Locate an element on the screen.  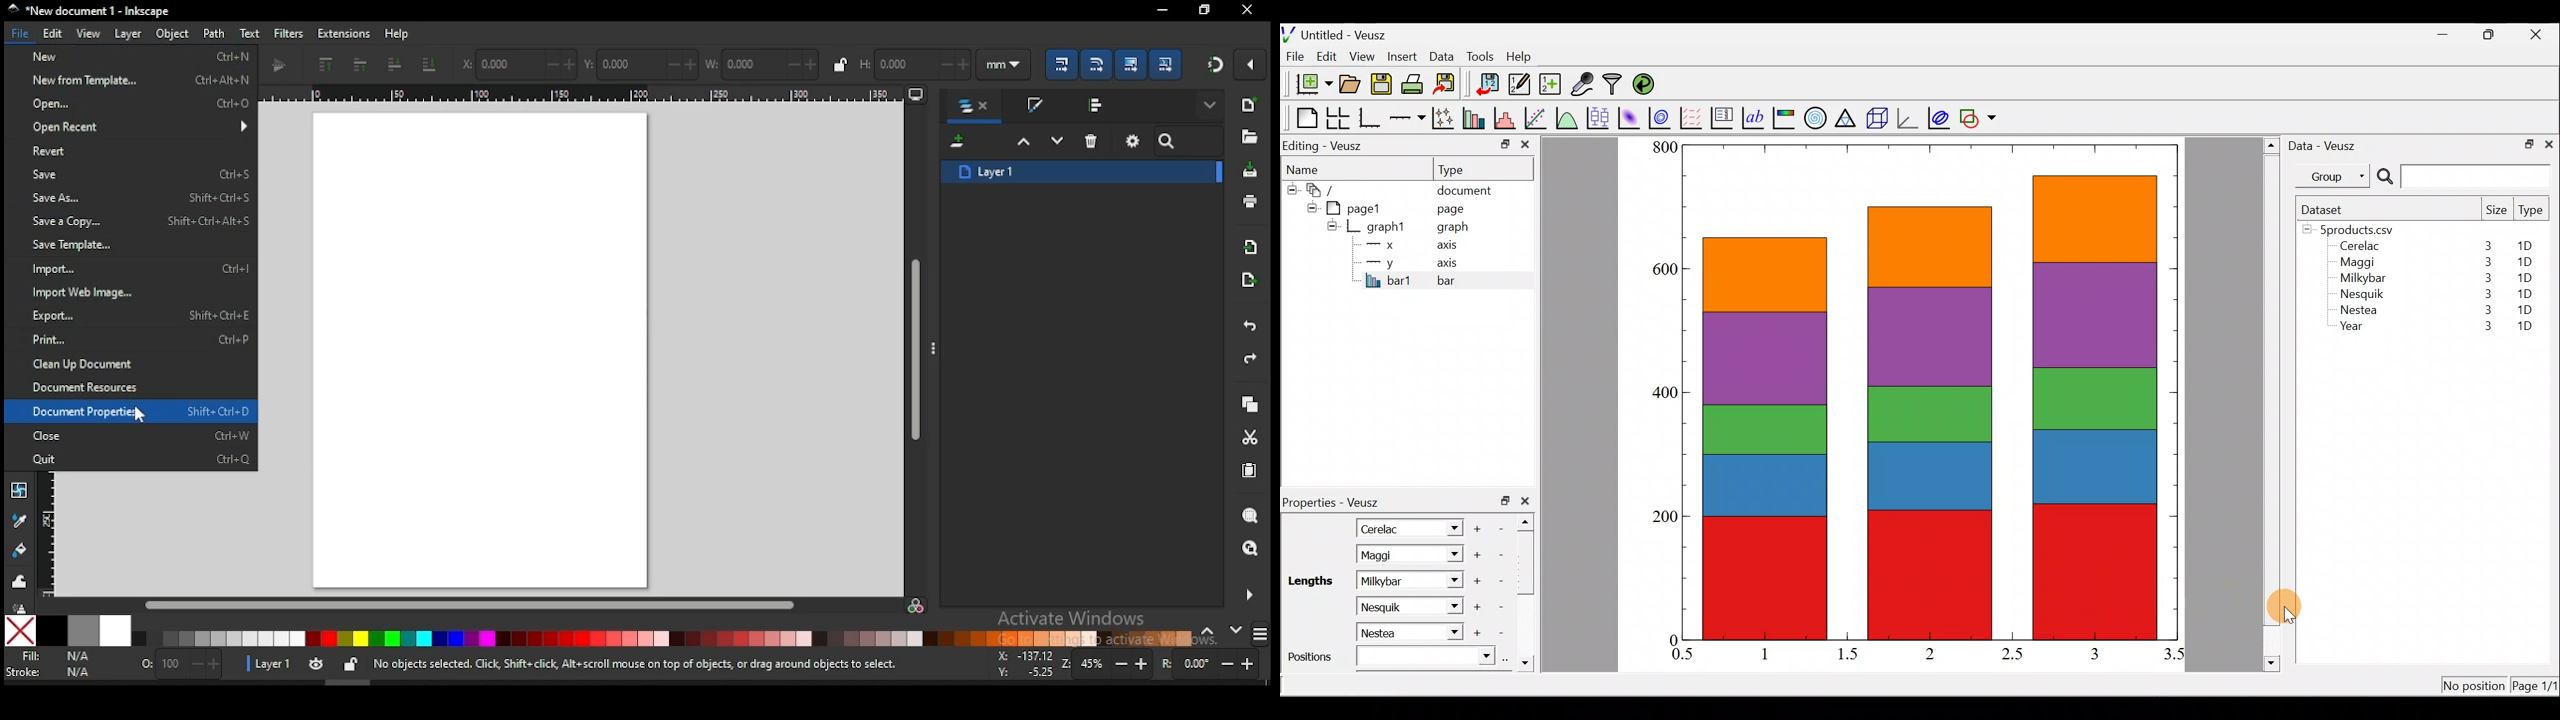
50% grey is located at coordinates (83, 631).